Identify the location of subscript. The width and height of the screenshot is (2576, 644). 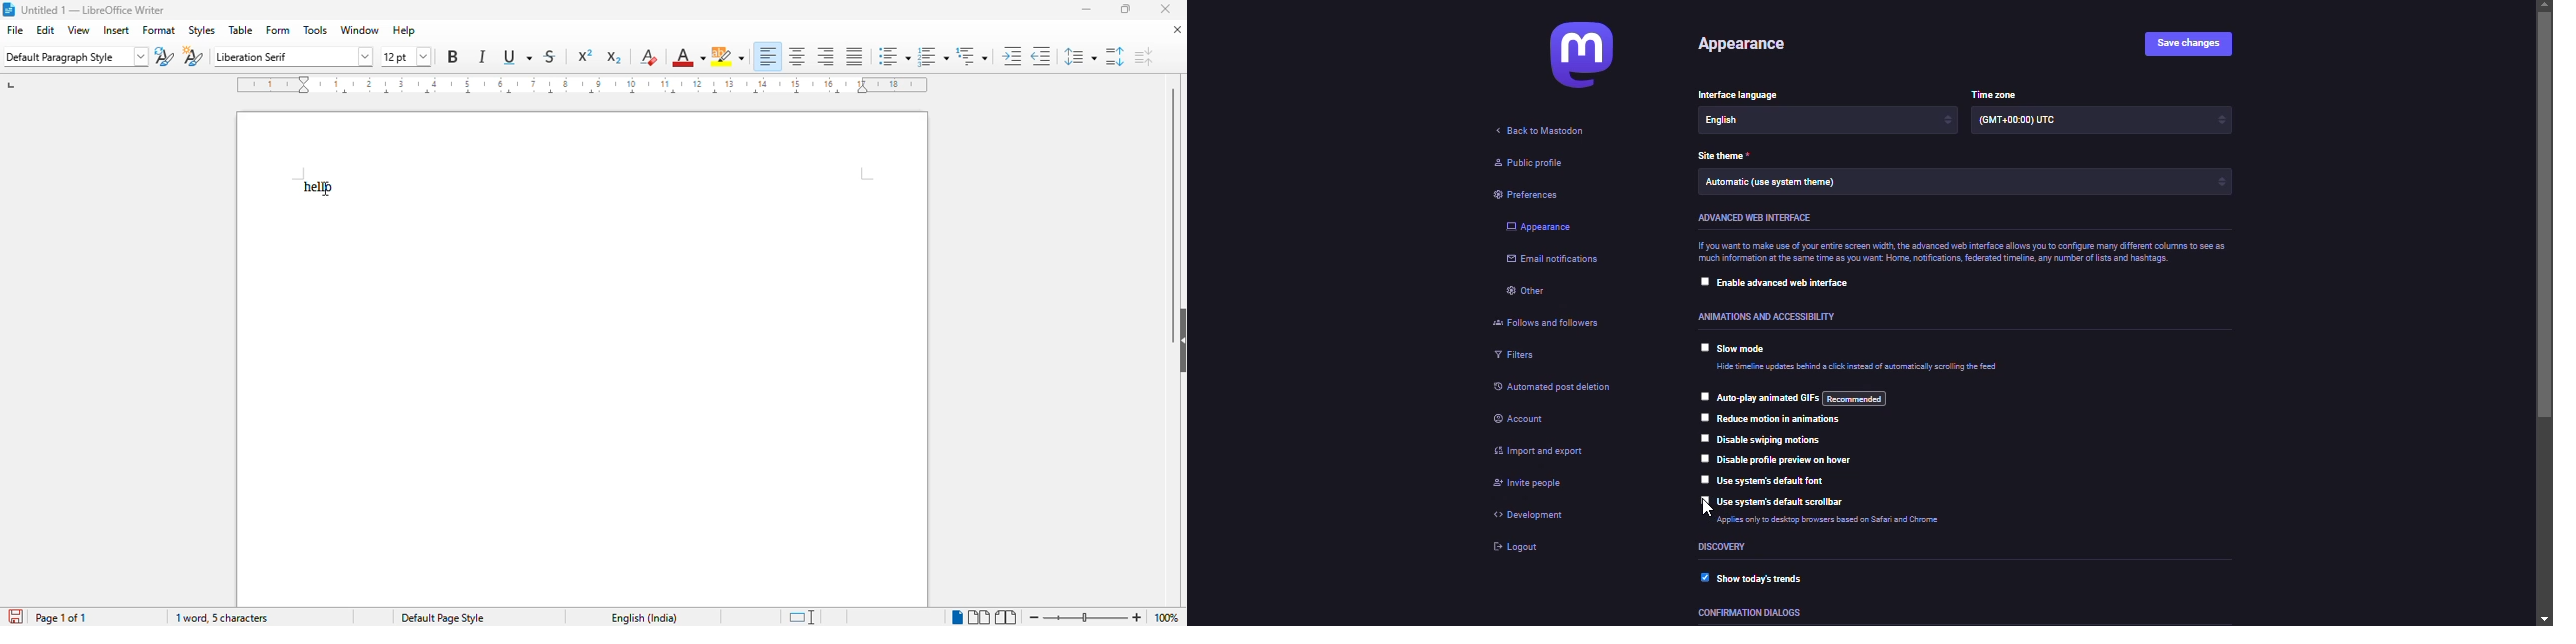
(613, 57).